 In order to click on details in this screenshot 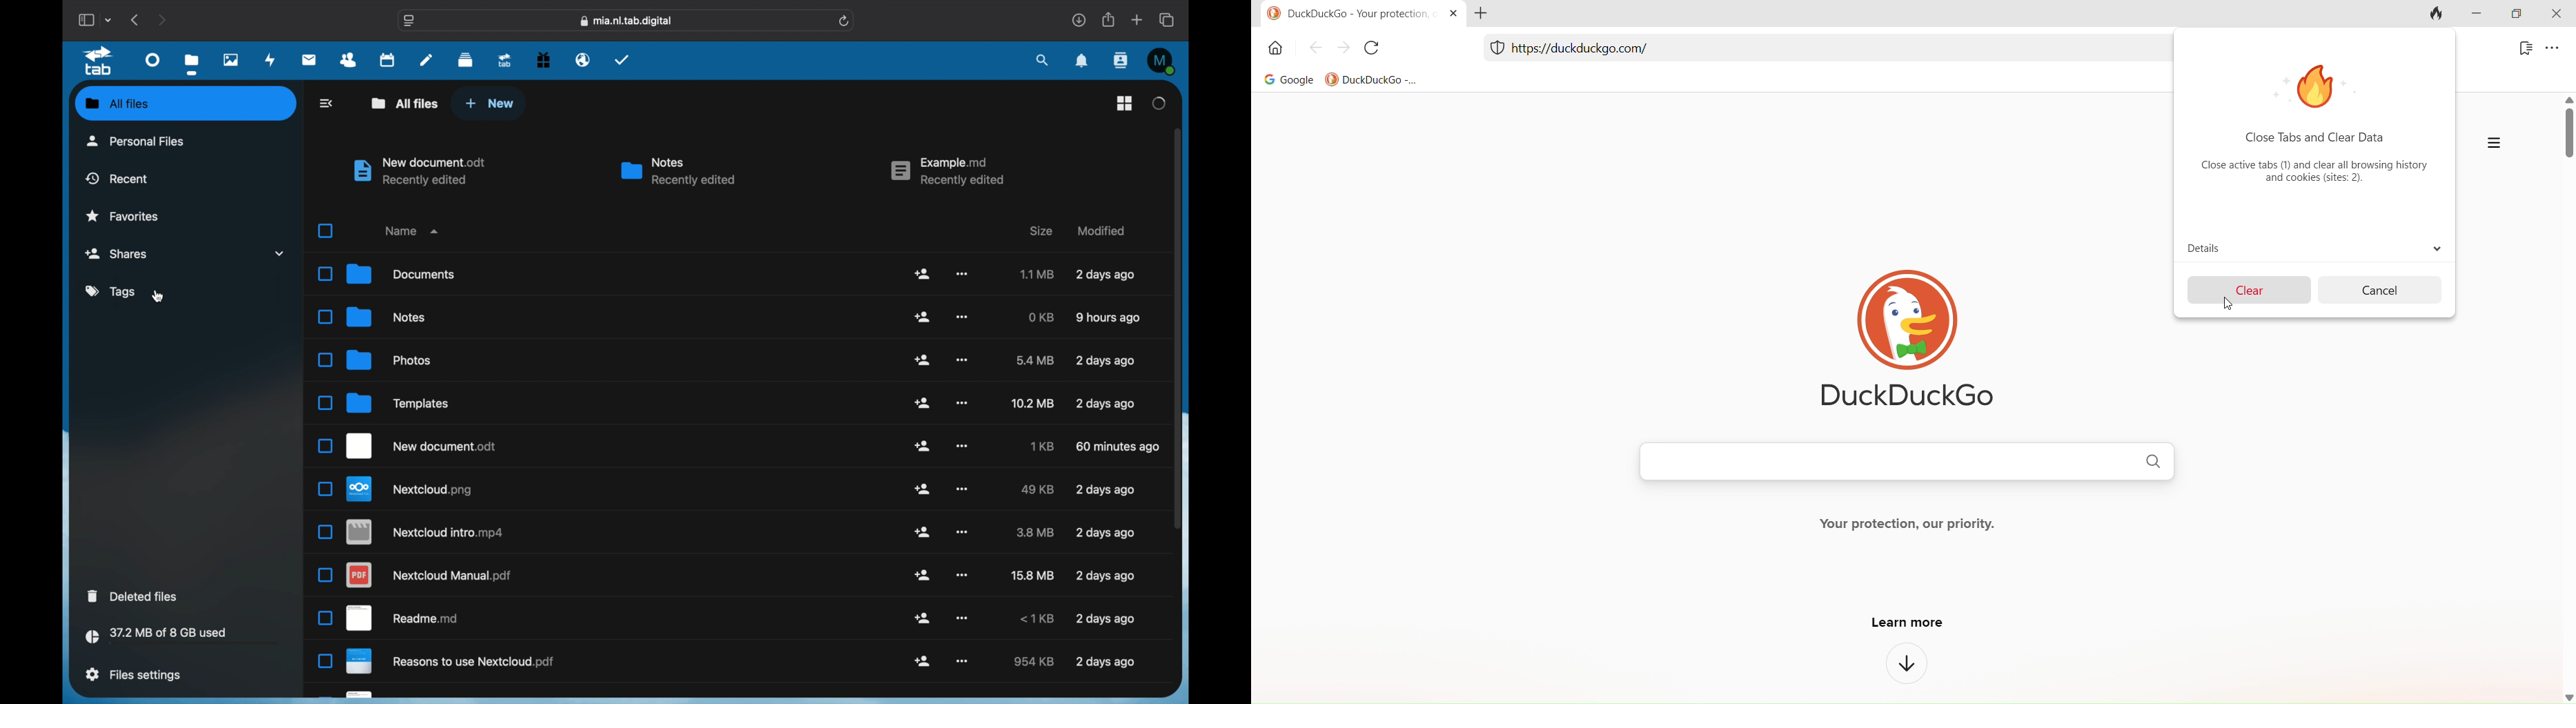, I will do `click(2314, 248)`.